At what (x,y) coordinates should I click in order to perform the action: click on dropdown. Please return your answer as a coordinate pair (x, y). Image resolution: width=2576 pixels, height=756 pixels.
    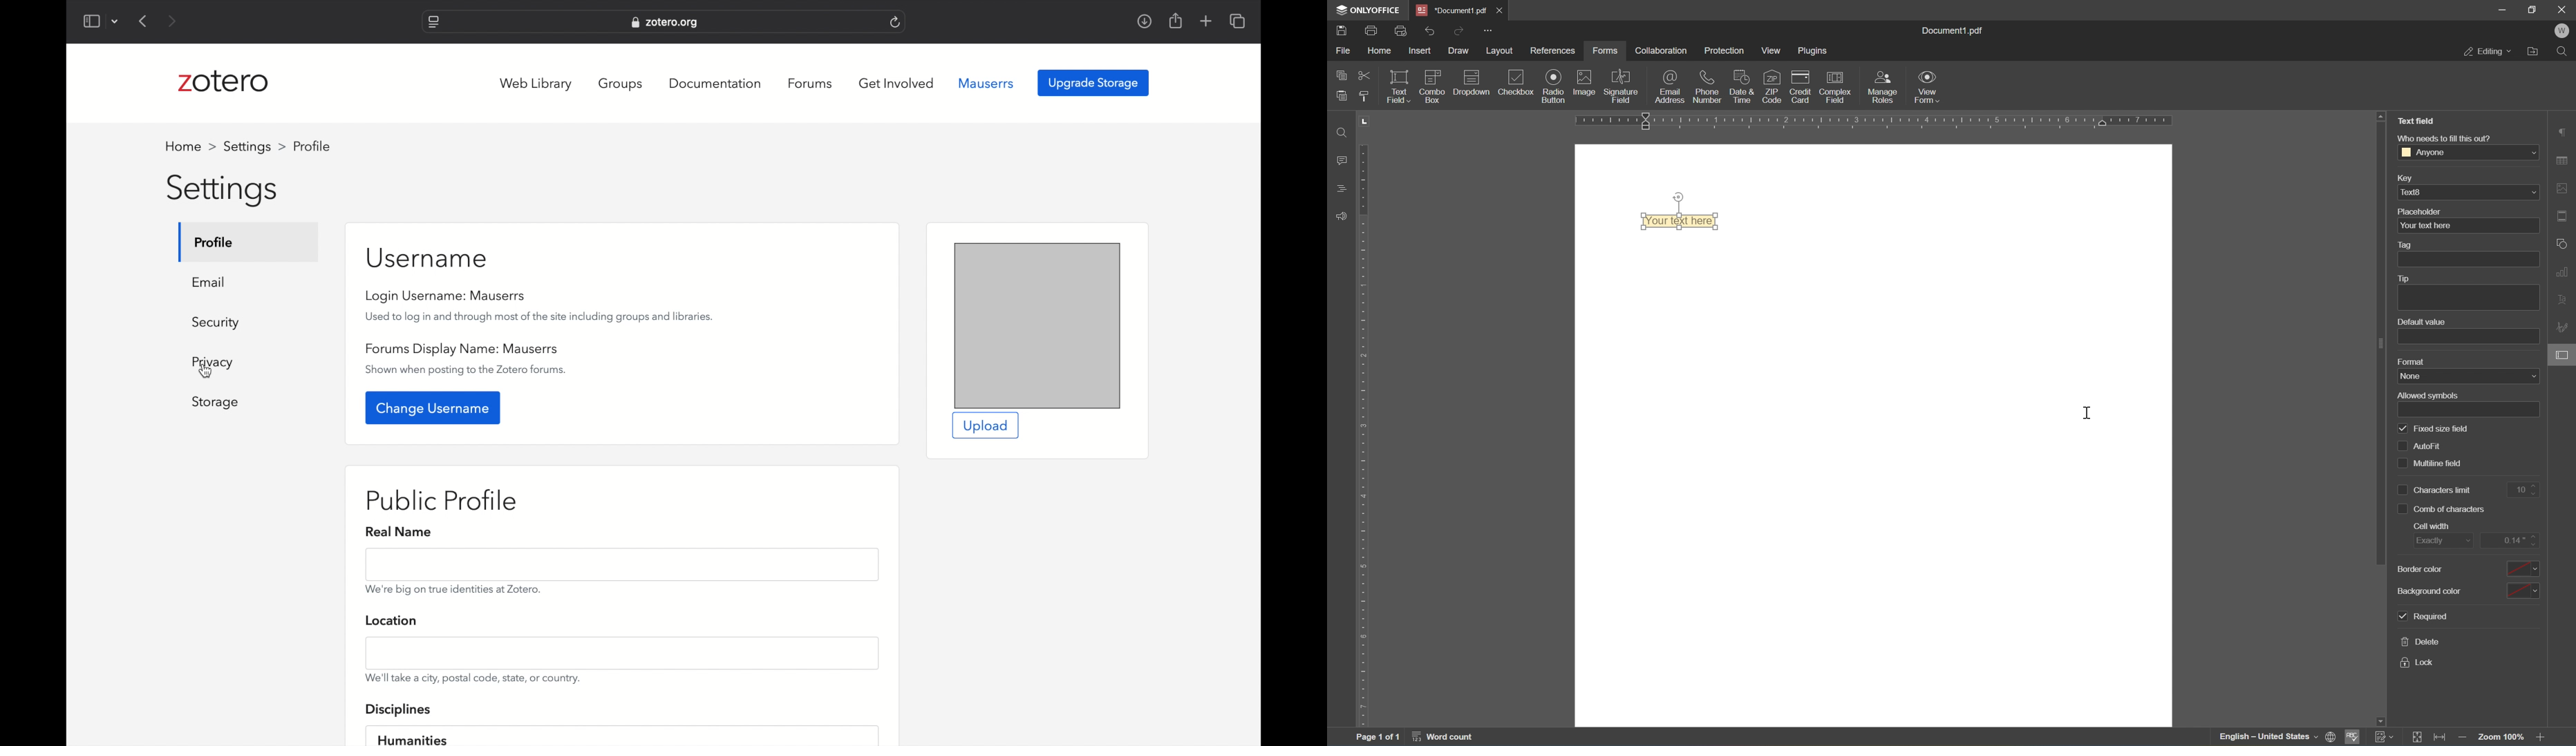
    Looking at the image, I should click on (115, 23).